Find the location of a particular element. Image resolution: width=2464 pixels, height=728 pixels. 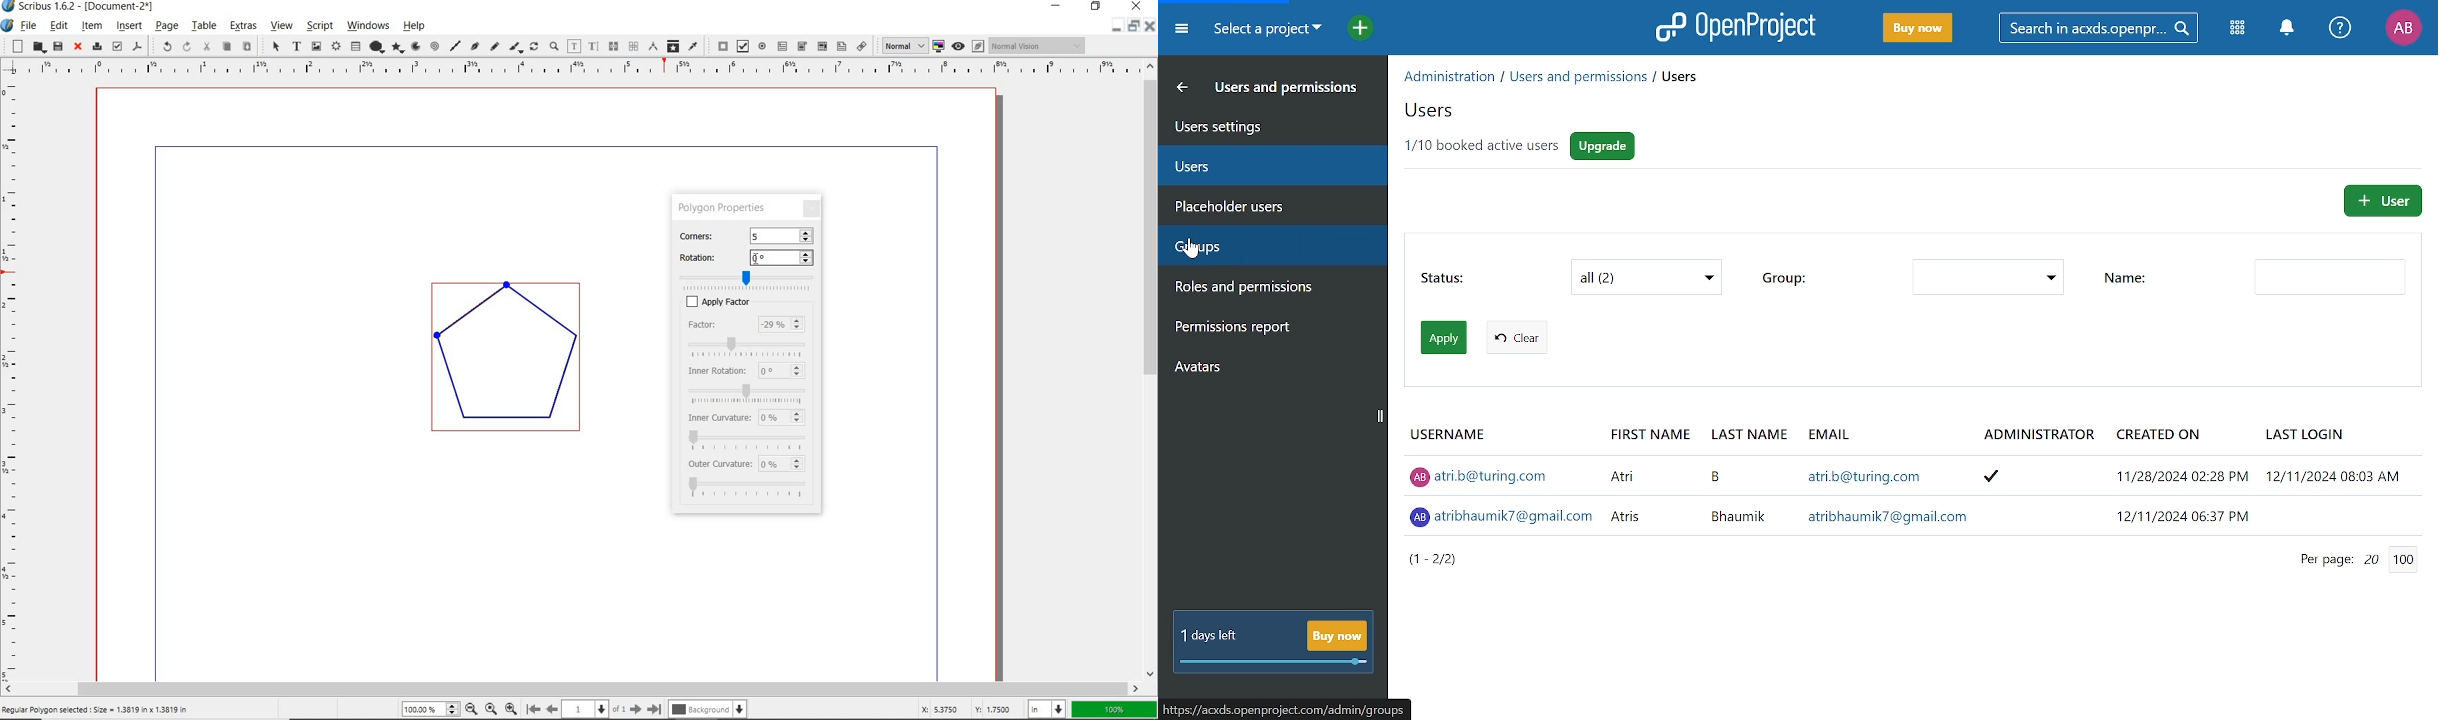

close is located at coordinates (77, 47).